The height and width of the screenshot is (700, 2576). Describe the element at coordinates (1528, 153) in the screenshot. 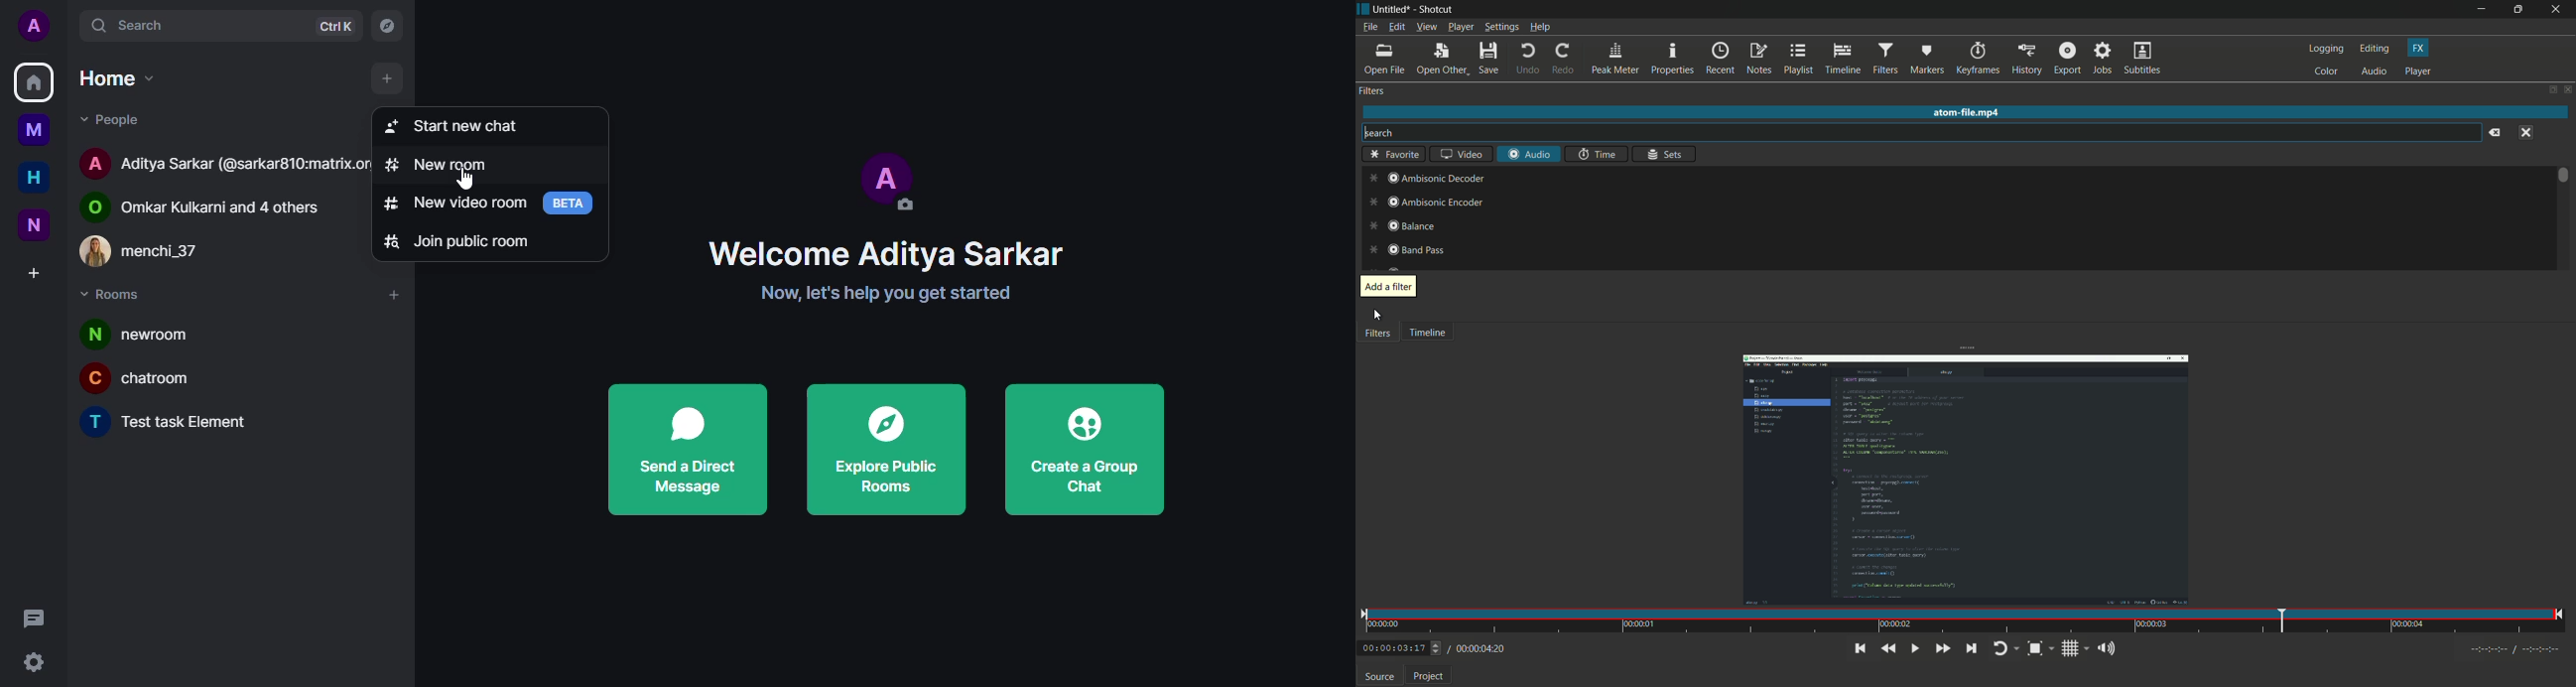

I see `audio` at that location.